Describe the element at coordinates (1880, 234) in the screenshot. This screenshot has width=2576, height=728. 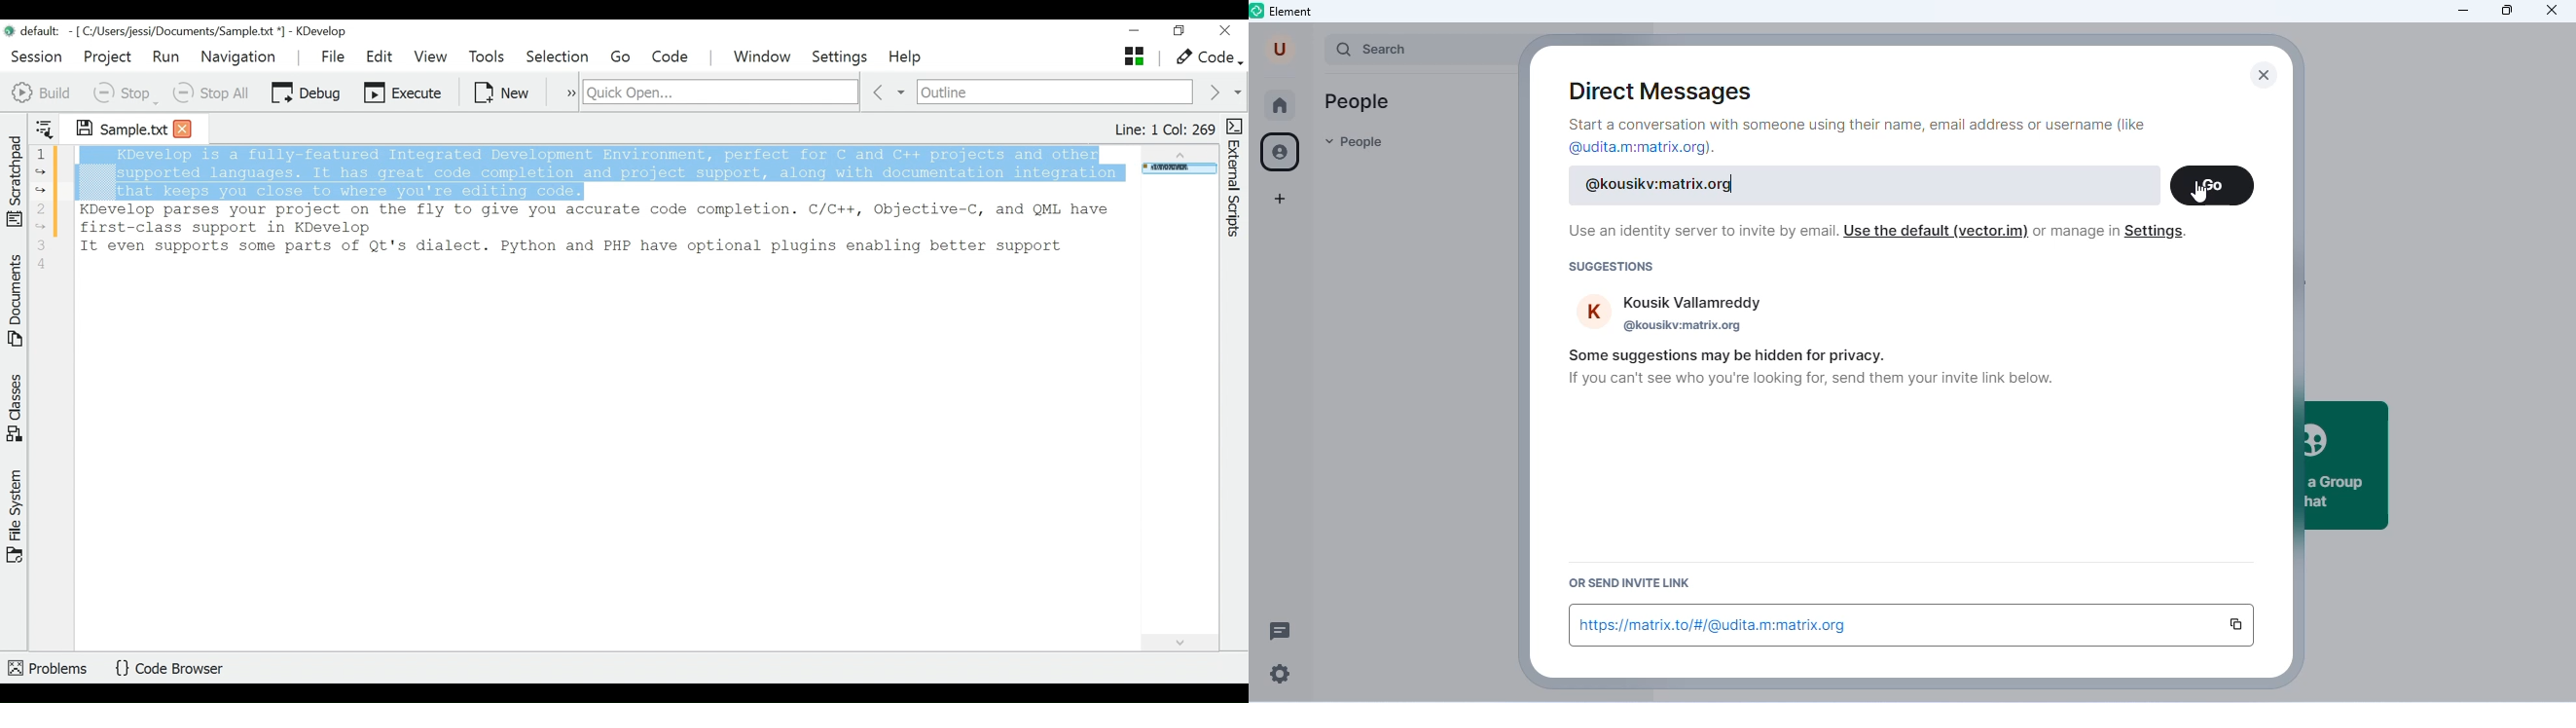
I see `use an identity server to invite by email. Use the default(vector.im) or manage in settings` at that location.